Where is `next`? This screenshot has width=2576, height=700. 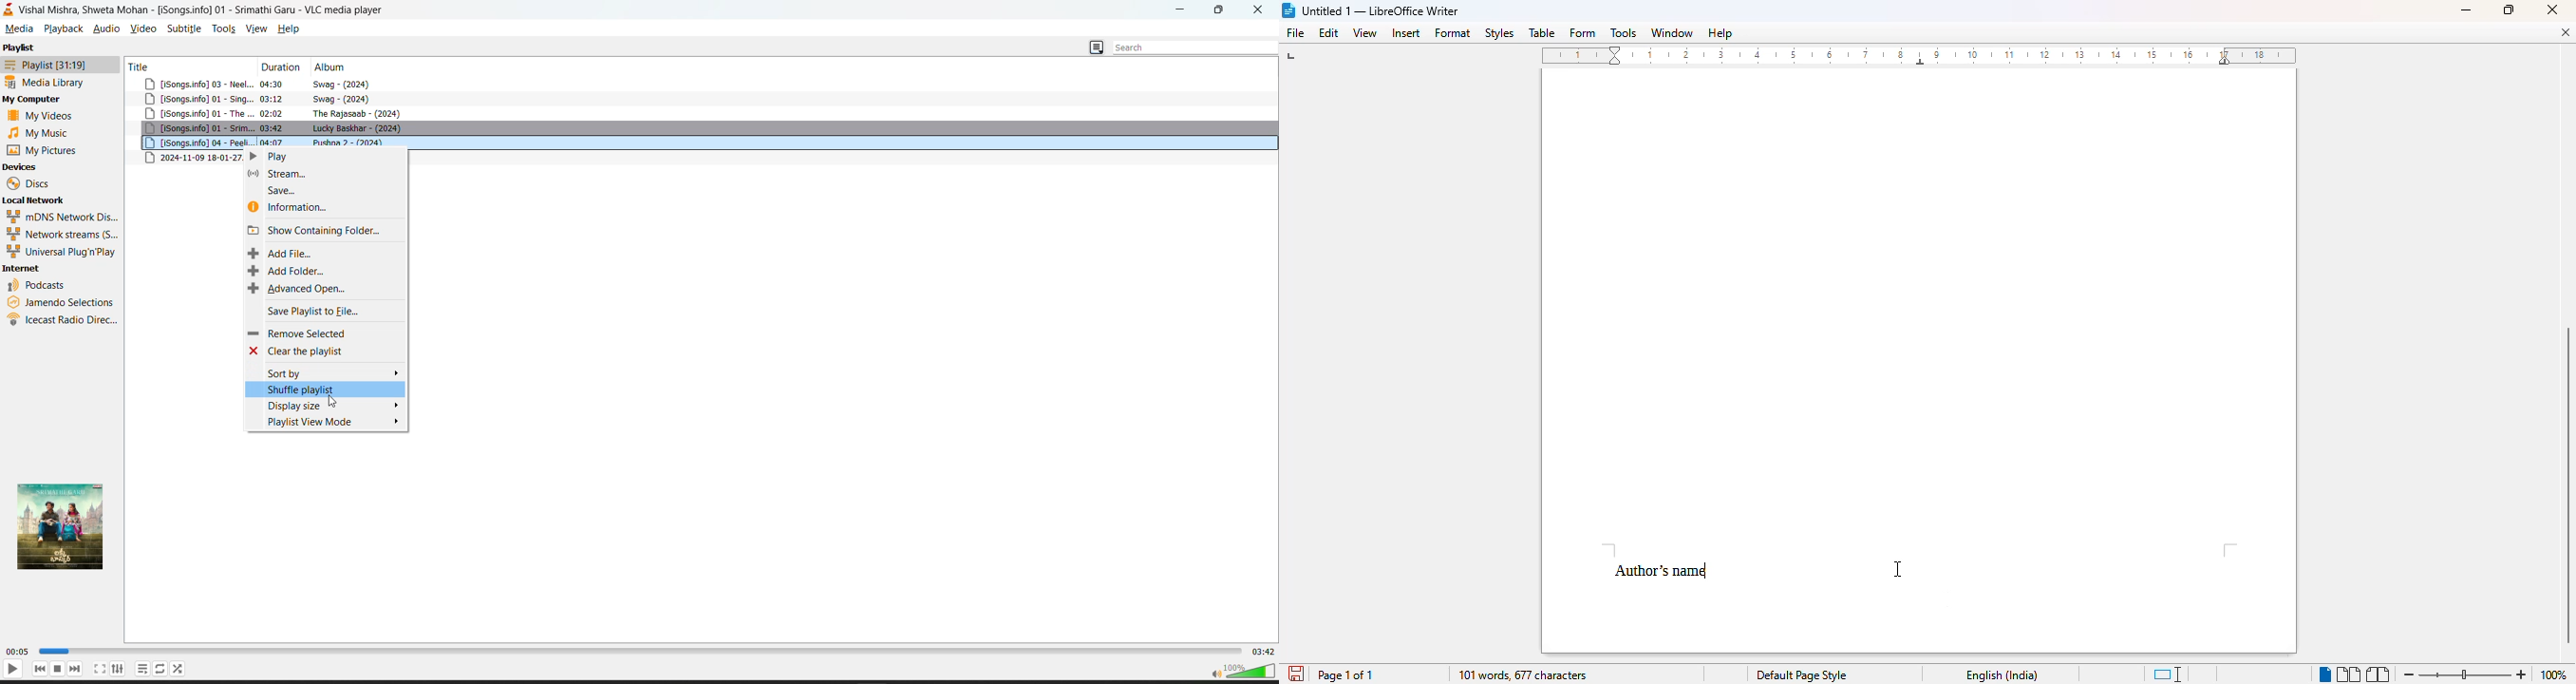 next is located at coordinates (77, 669).